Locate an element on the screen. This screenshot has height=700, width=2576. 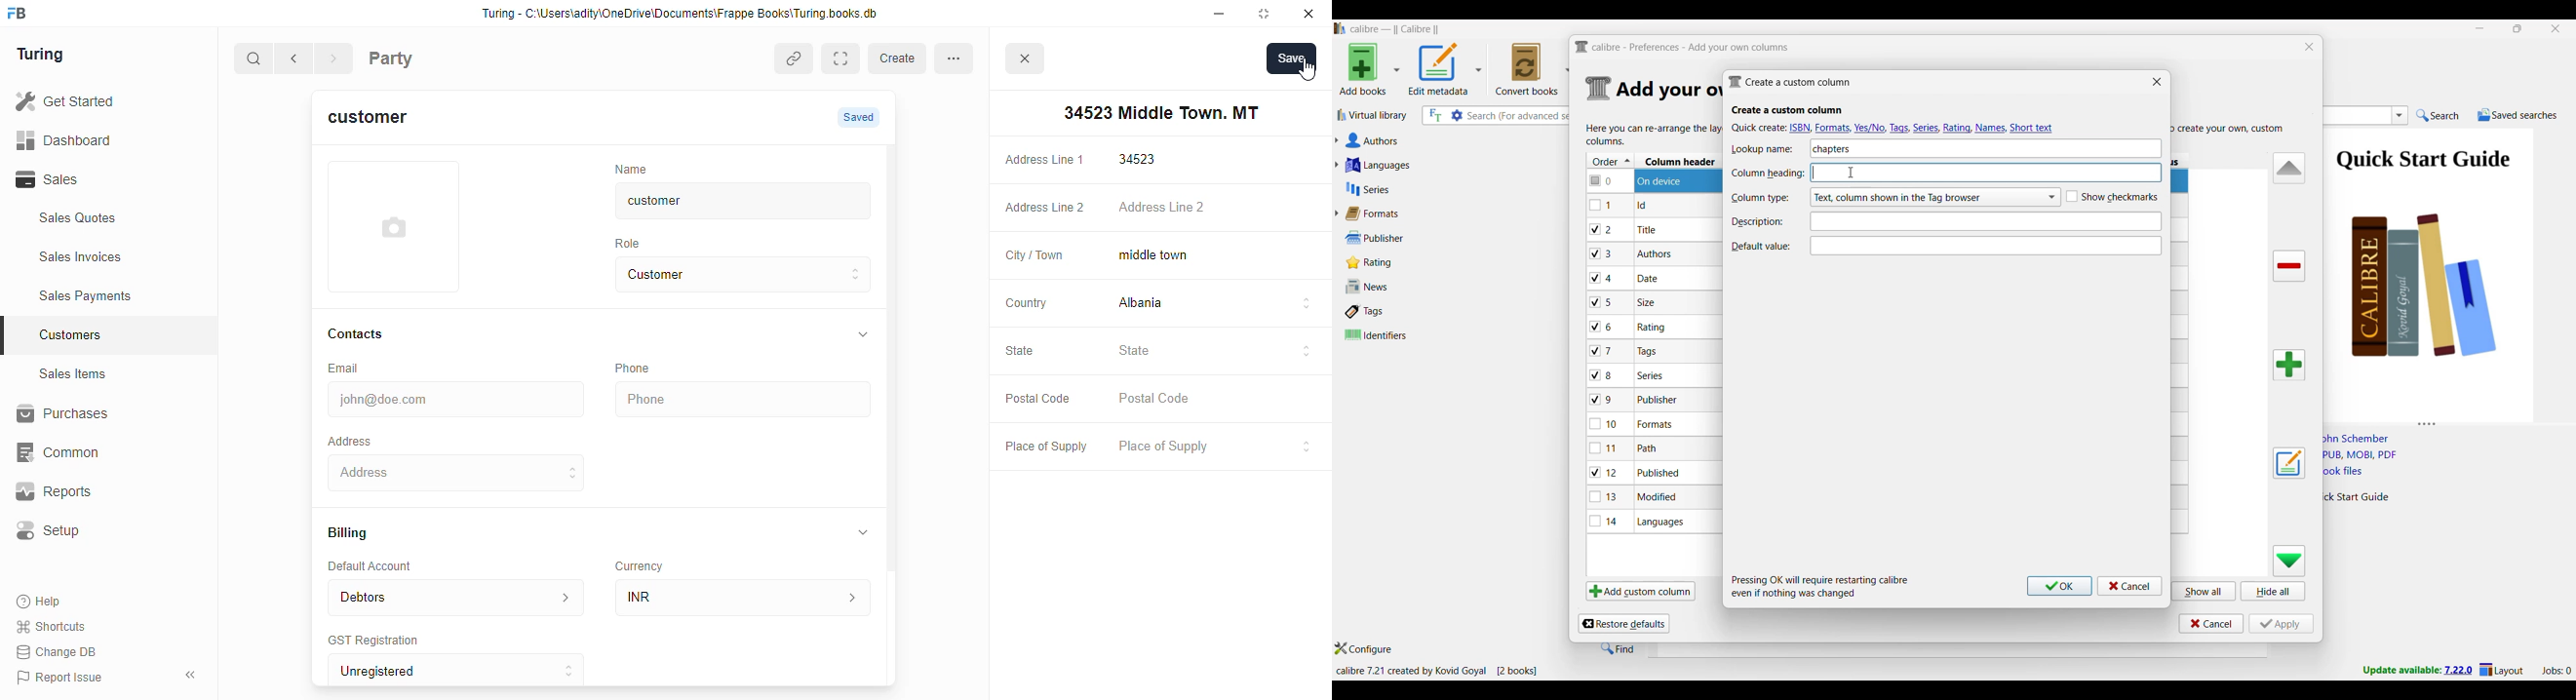
Dashboard is located at coordinates (93, 139).